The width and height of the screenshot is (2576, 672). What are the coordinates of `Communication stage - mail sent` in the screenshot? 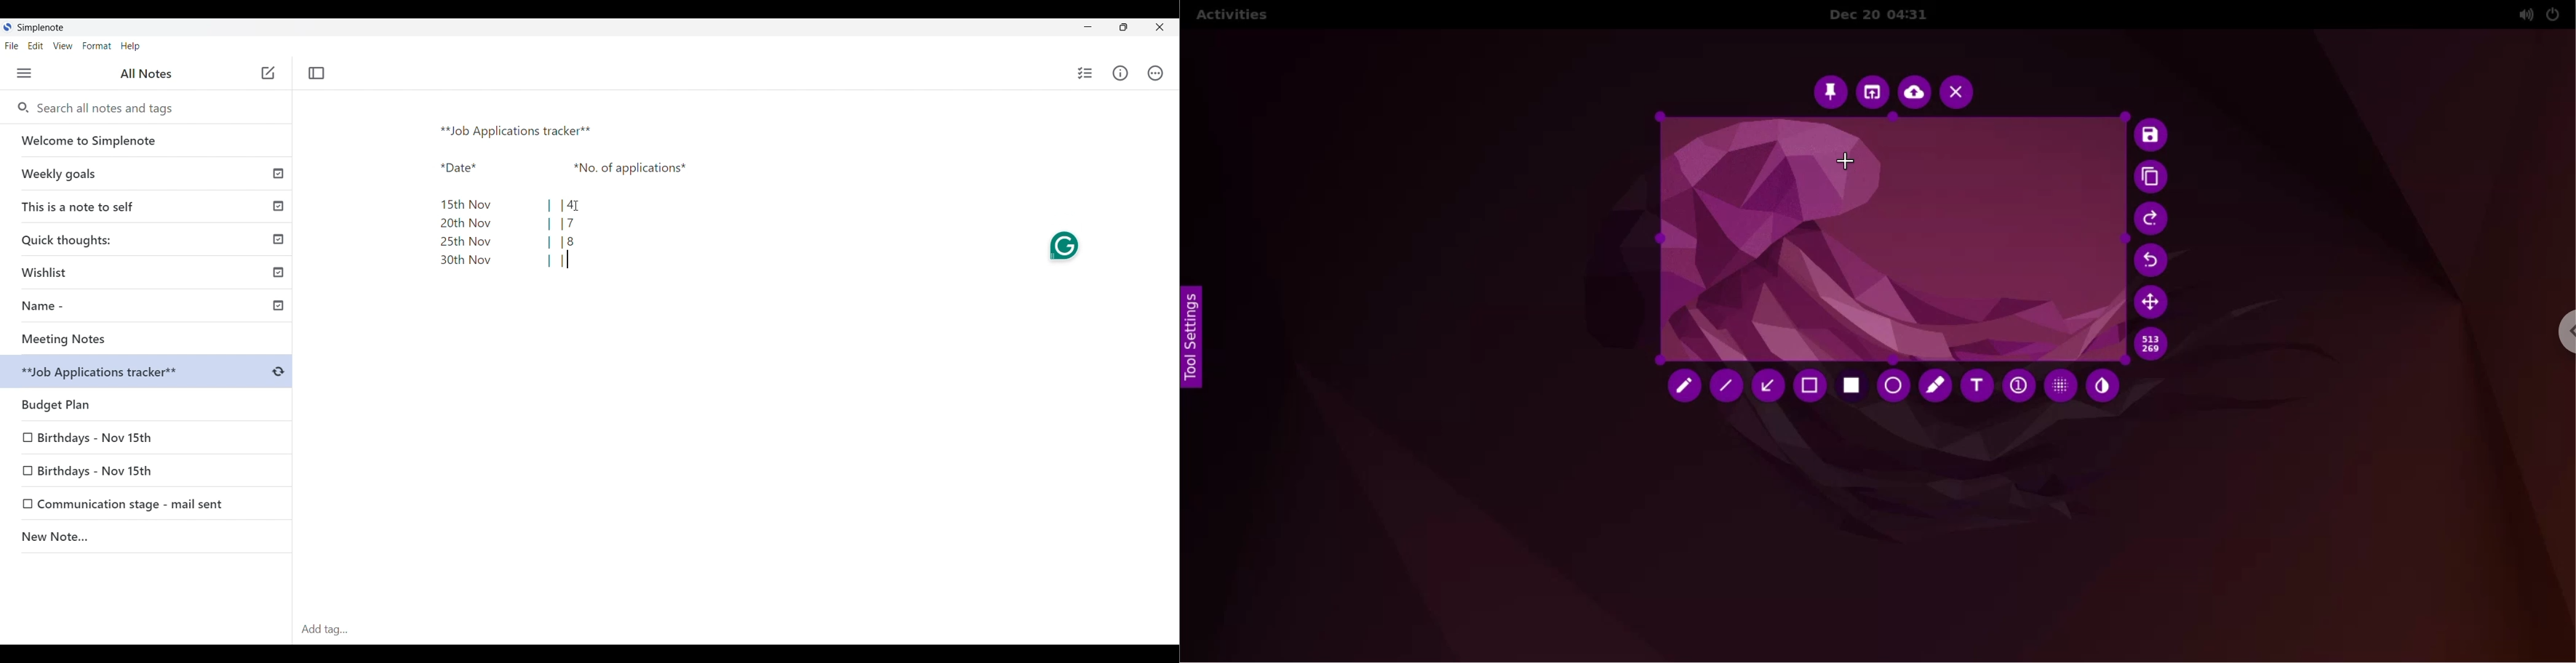 It's located at (135, 504).